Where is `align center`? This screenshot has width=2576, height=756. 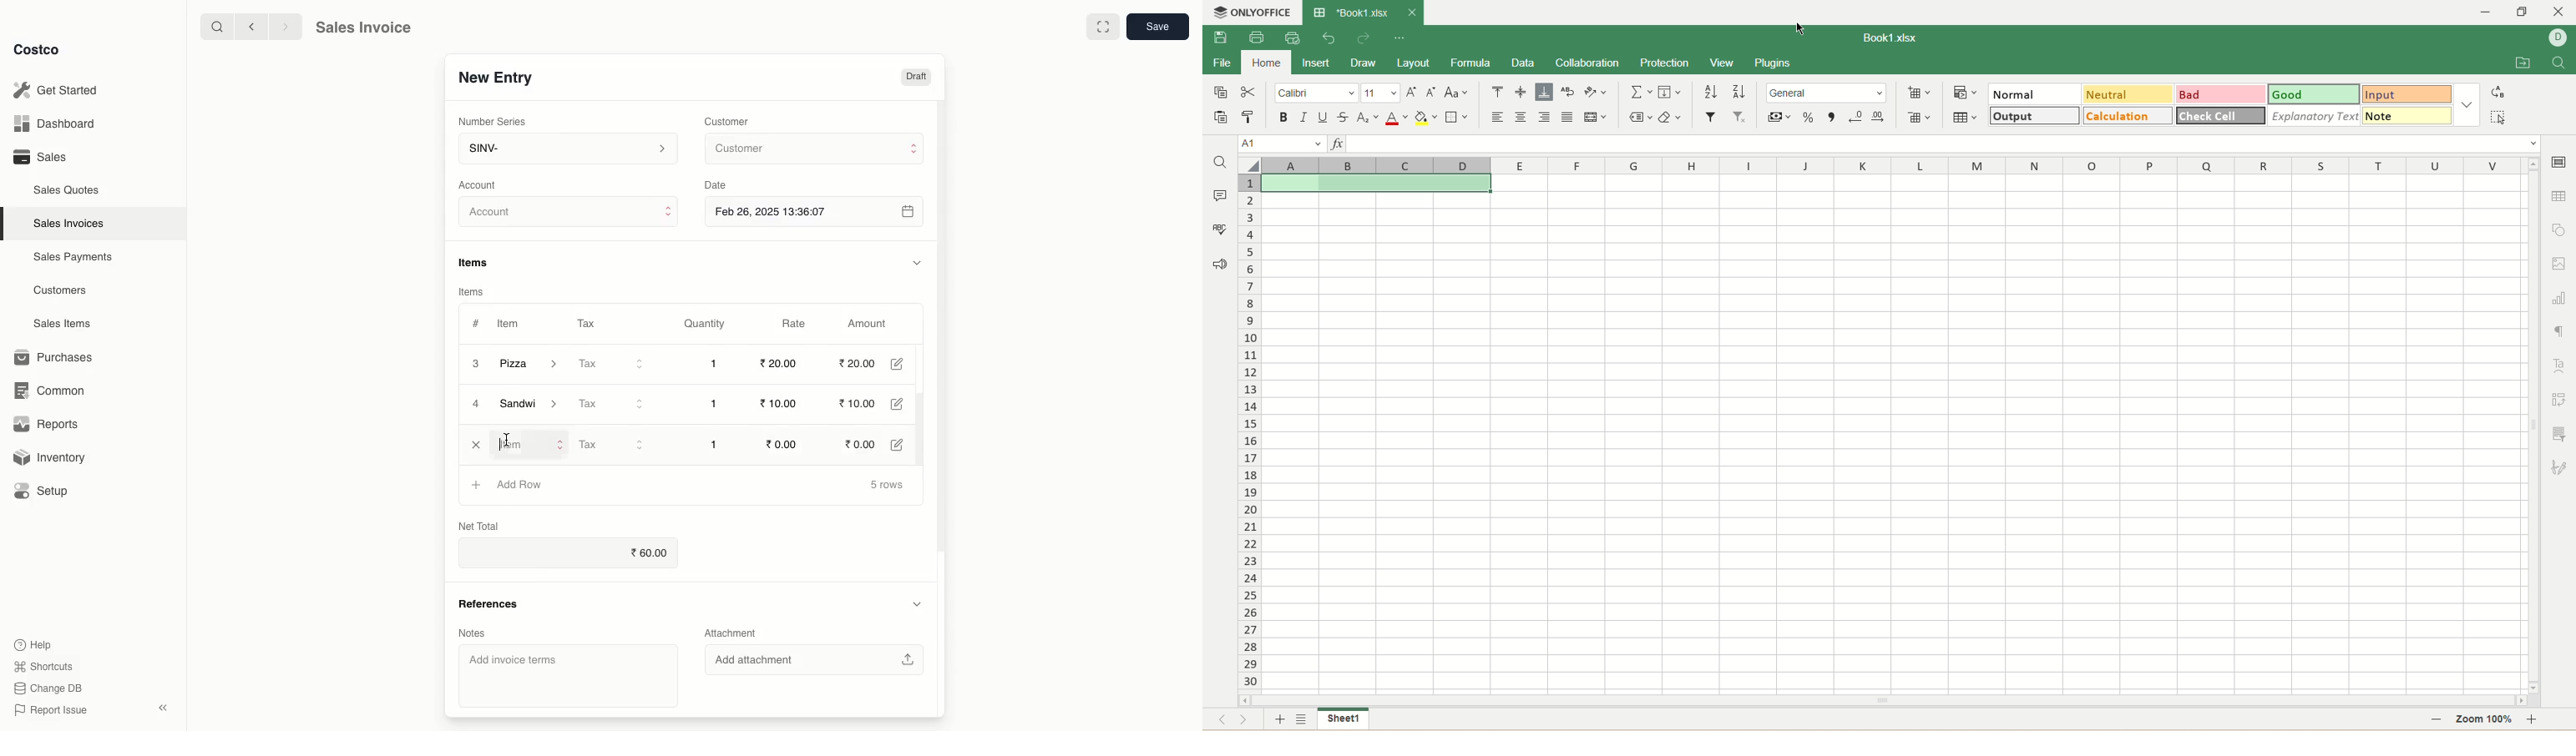 align center is located at coordinates (1521, 119).